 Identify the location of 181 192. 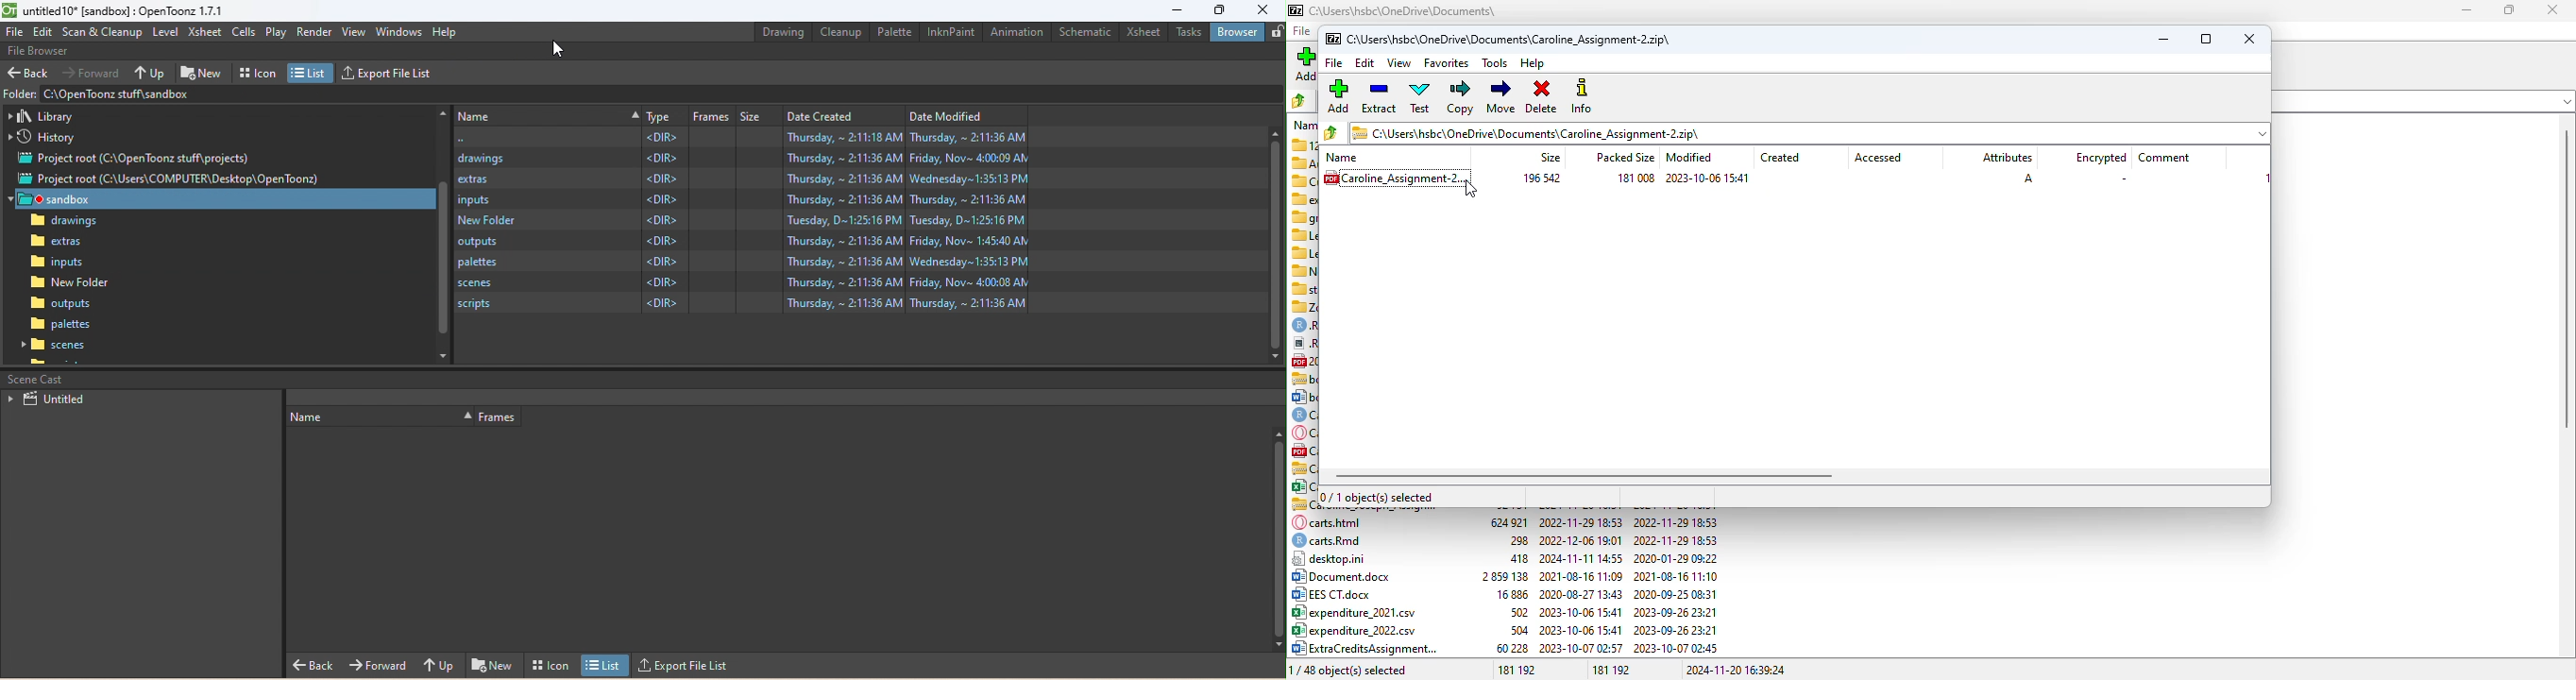
(1612, 670).